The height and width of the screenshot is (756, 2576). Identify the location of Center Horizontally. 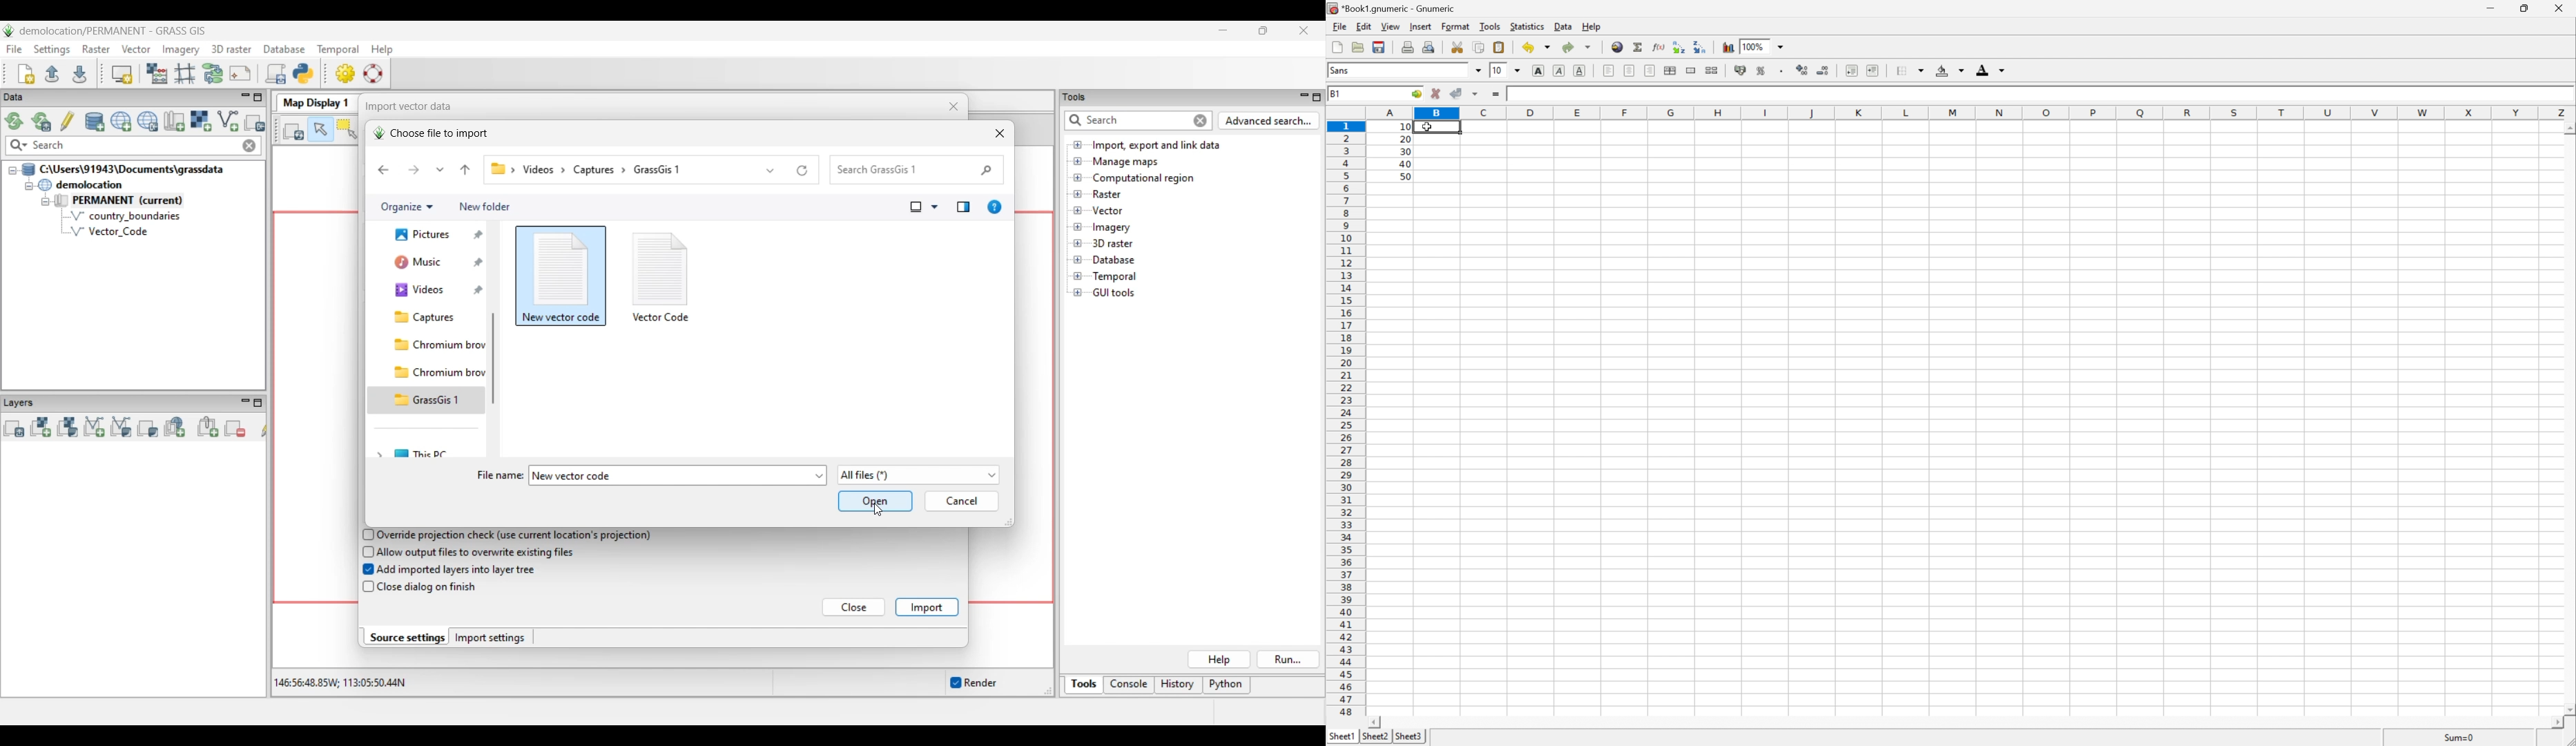
(1630, 69).